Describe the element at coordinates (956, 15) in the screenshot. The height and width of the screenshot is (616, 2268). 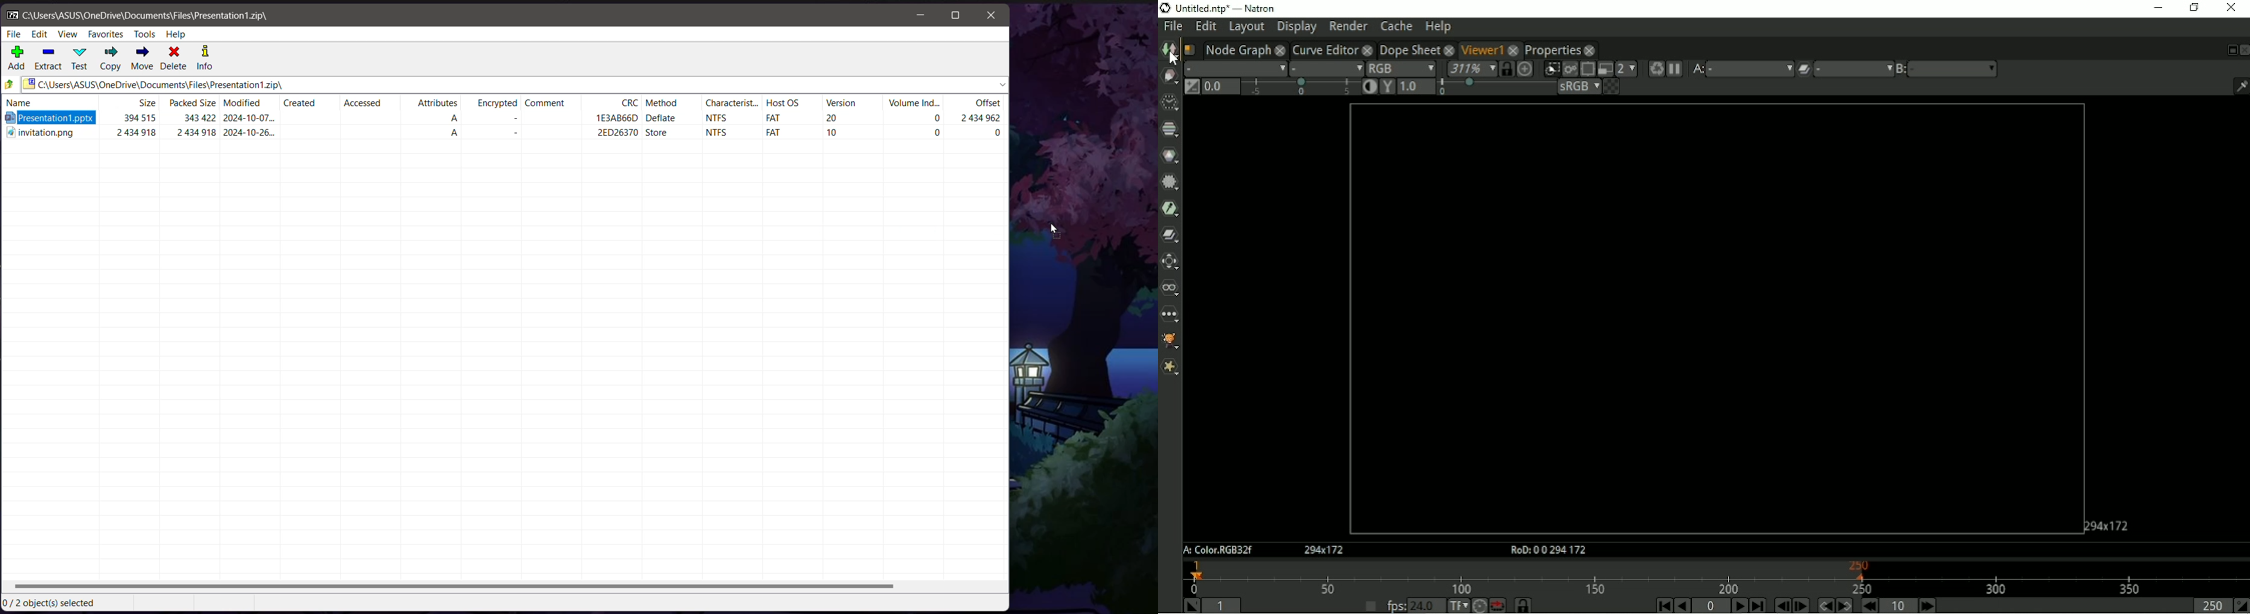
I see `Maximize` at that location.